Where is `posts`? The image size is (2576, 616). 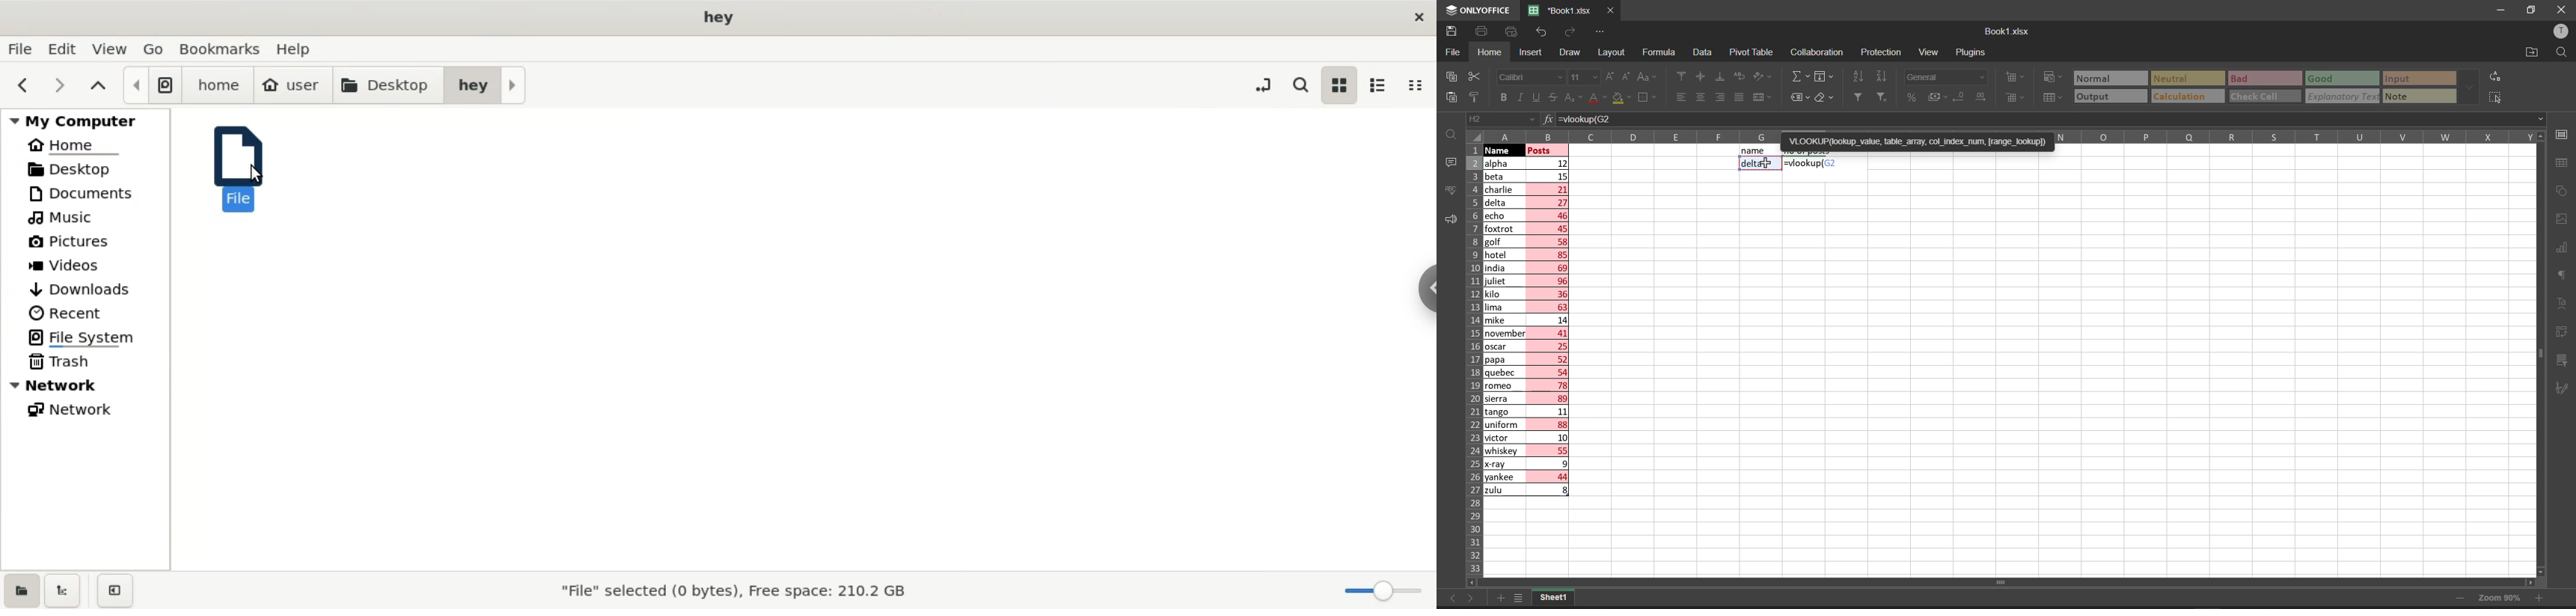
posts is located at coordinates (1549, 323).